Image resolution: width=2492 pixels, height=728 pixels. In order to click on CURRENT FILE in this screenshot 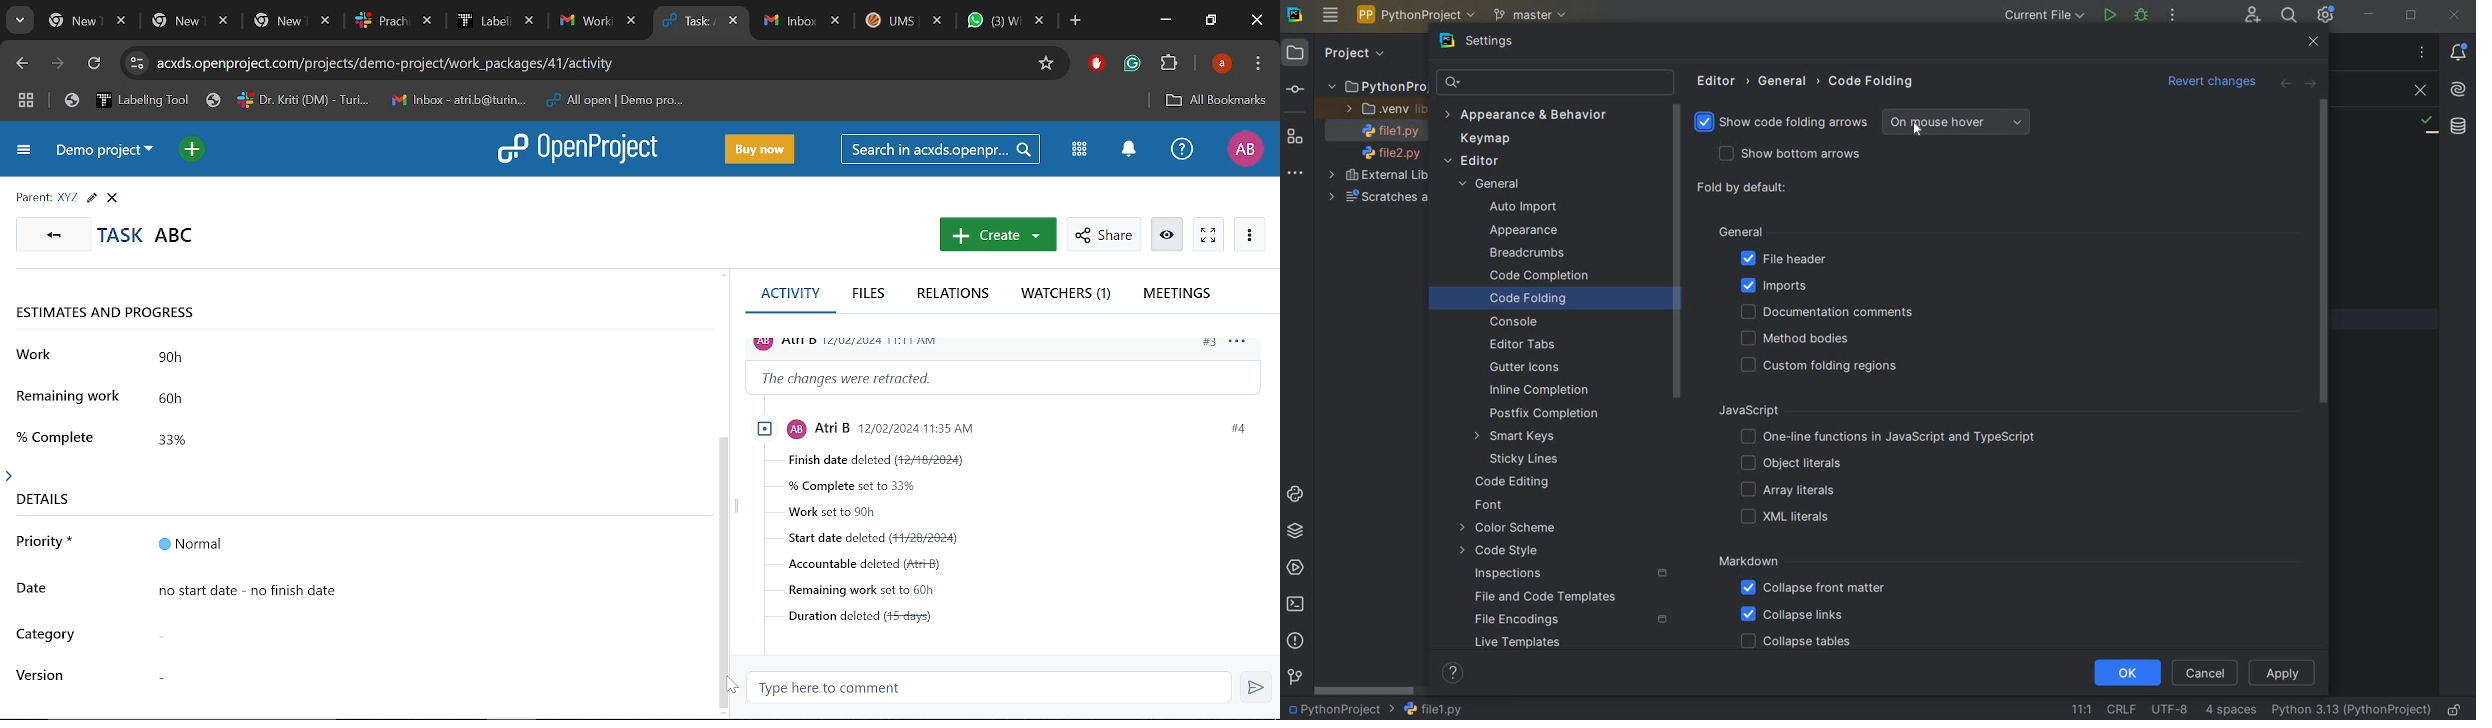, I will do `click(2043, 15)`.